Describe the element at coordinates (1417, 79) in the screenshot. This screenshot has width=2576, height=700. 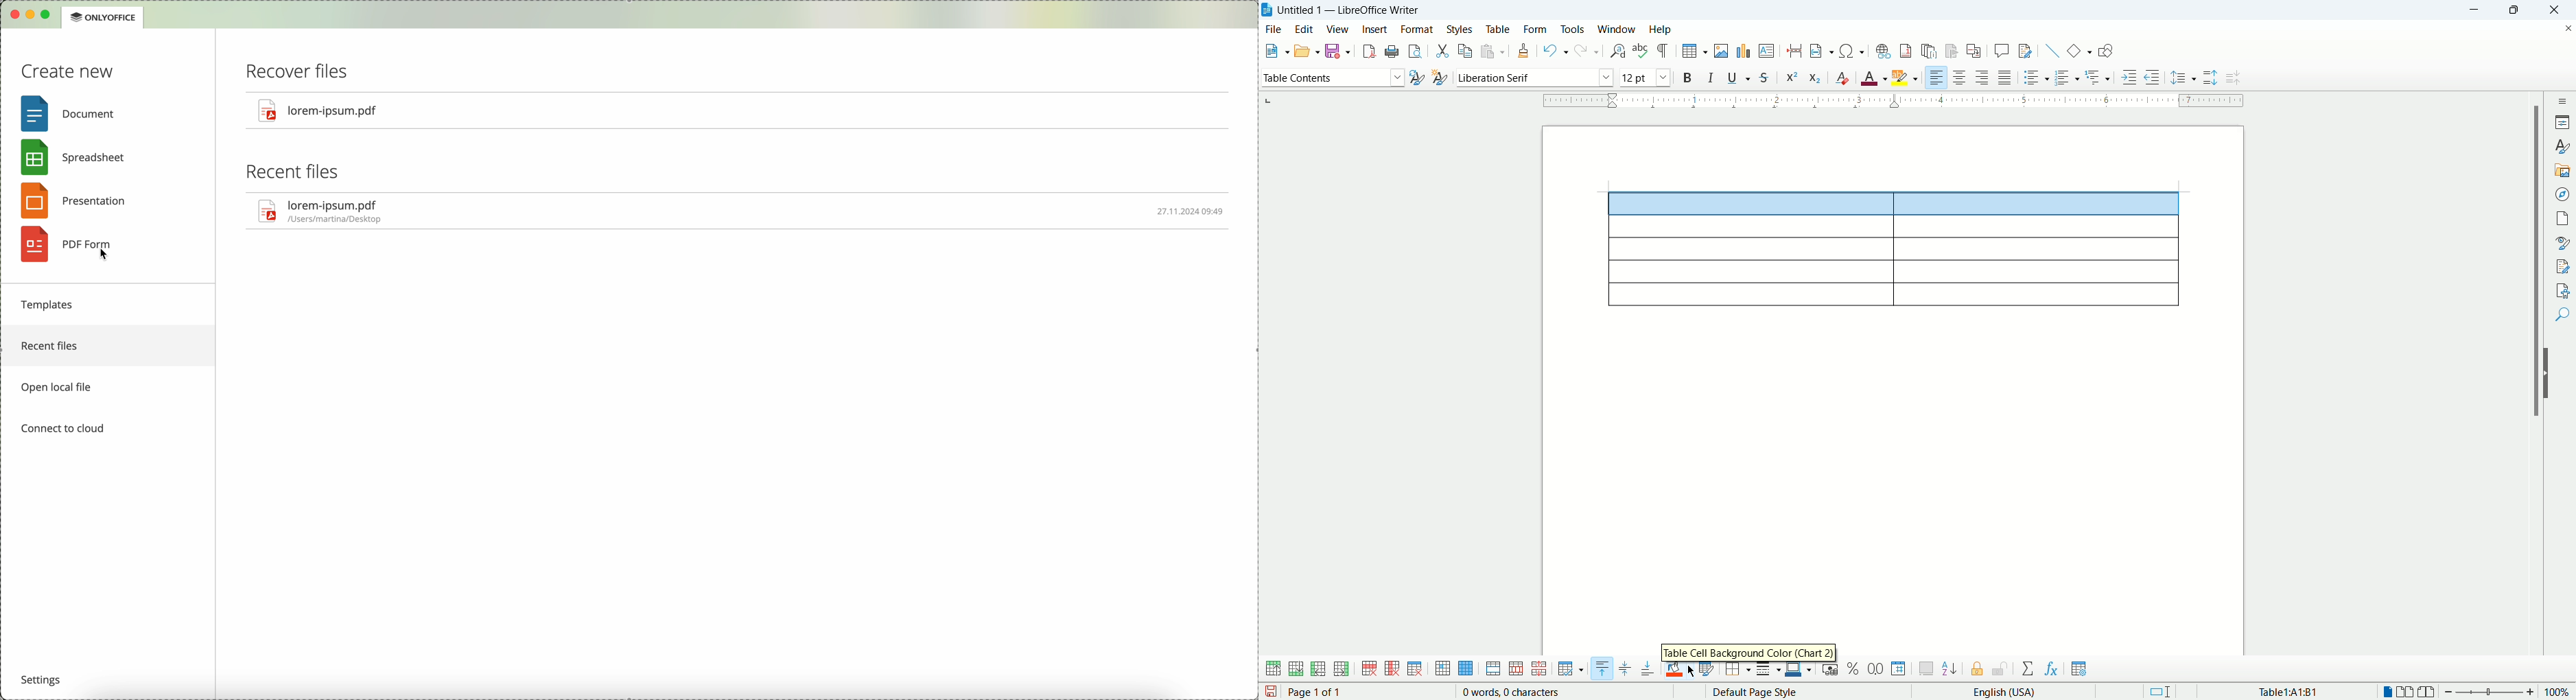
I see `selected style` at that location.